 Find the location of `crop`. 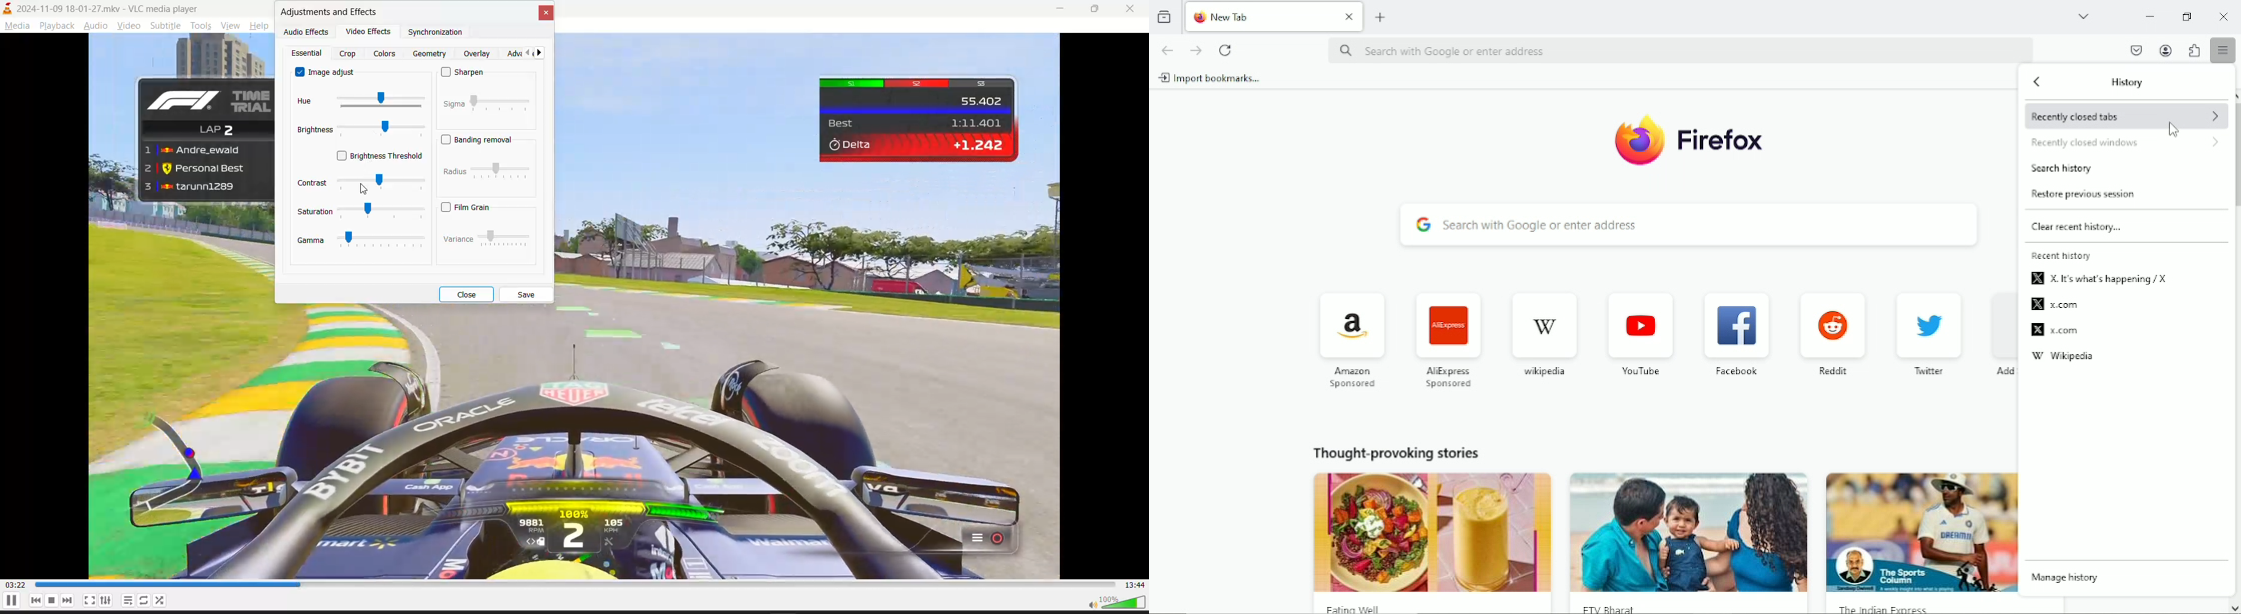

crop is located at coordinates (348, 55).